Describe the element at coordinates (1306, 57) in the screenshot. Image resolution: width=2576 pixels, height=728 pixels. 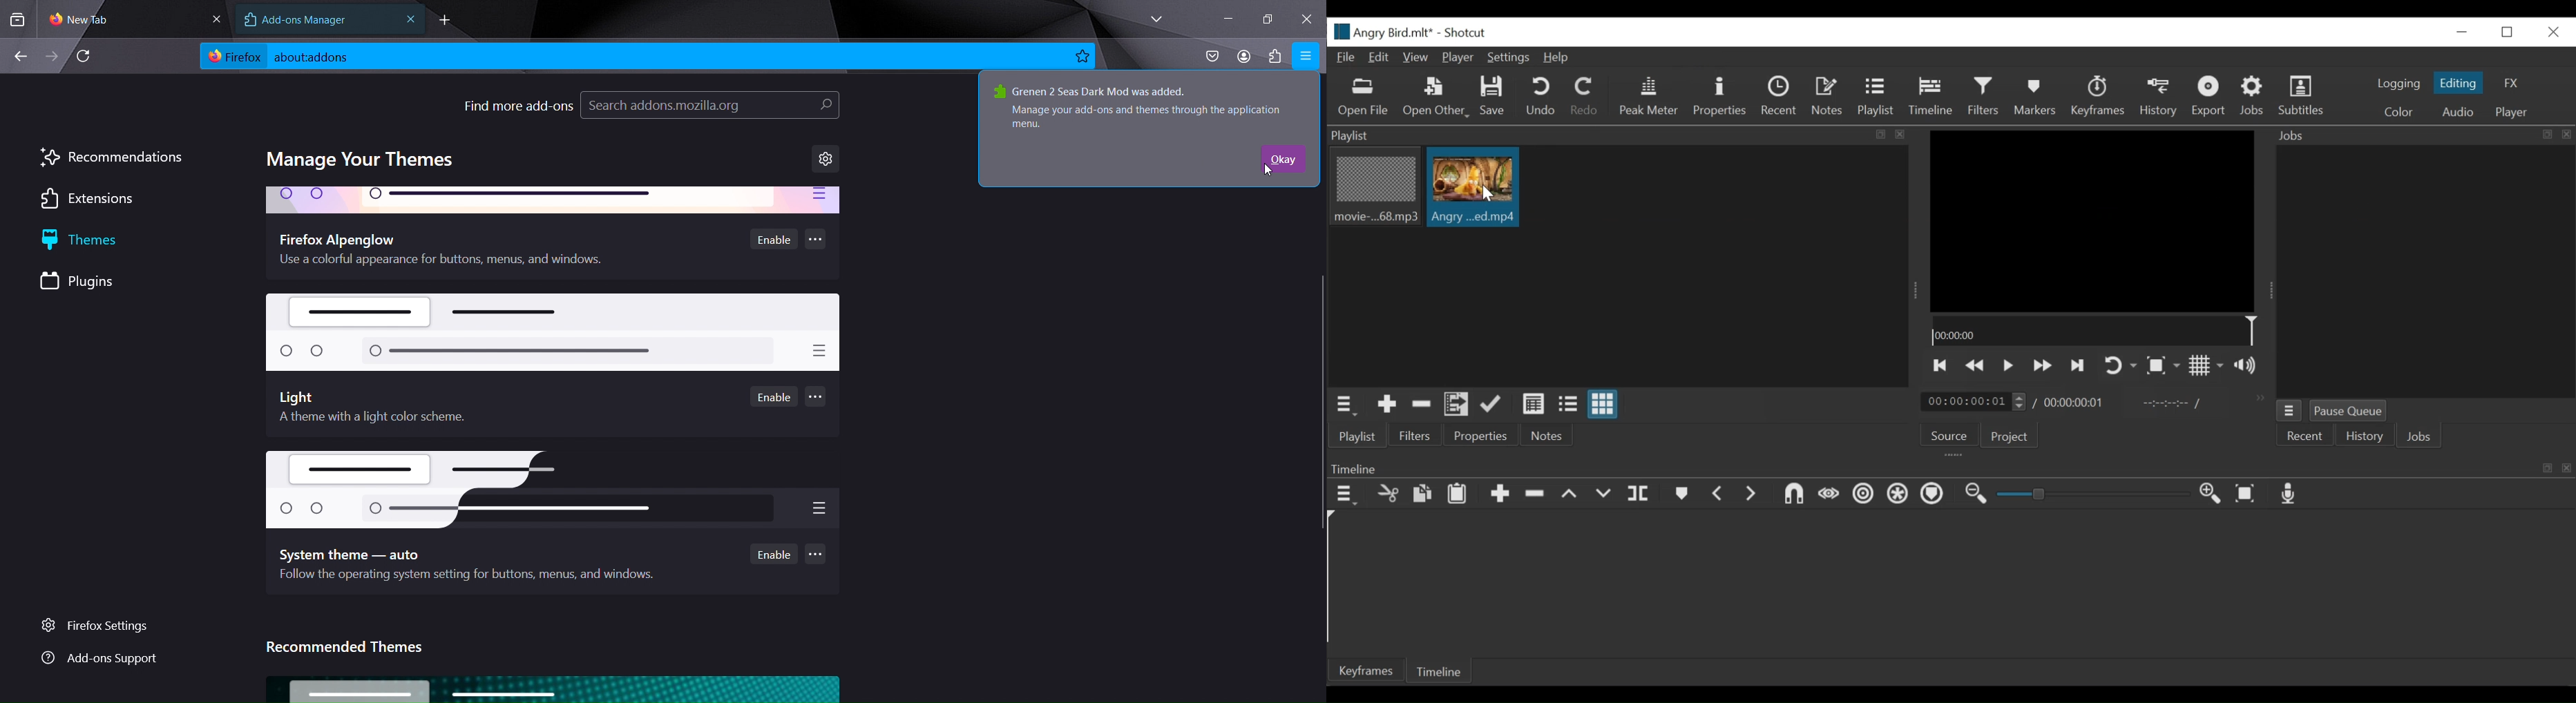
I see `open application menu` at that location.